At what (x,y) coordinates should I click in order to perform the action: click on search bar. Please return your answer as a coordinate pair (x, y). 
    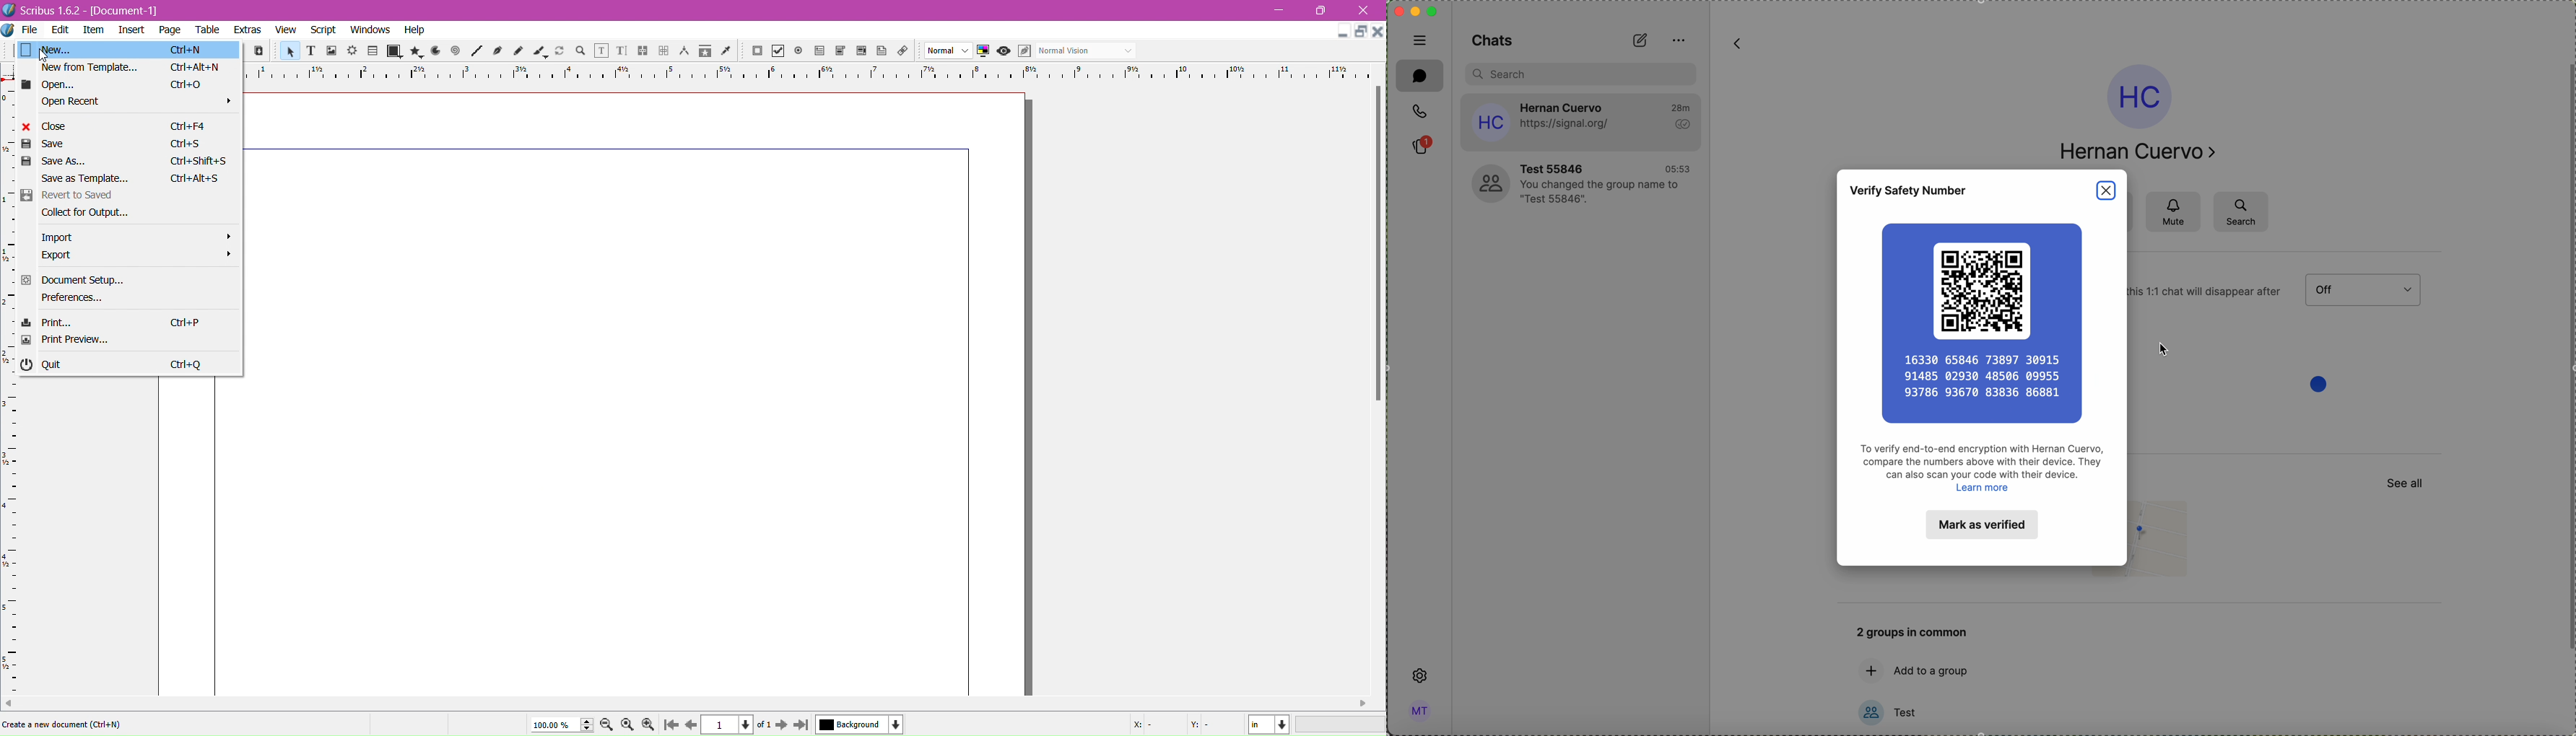
    Looking at the image, I should click on (1581, 74).